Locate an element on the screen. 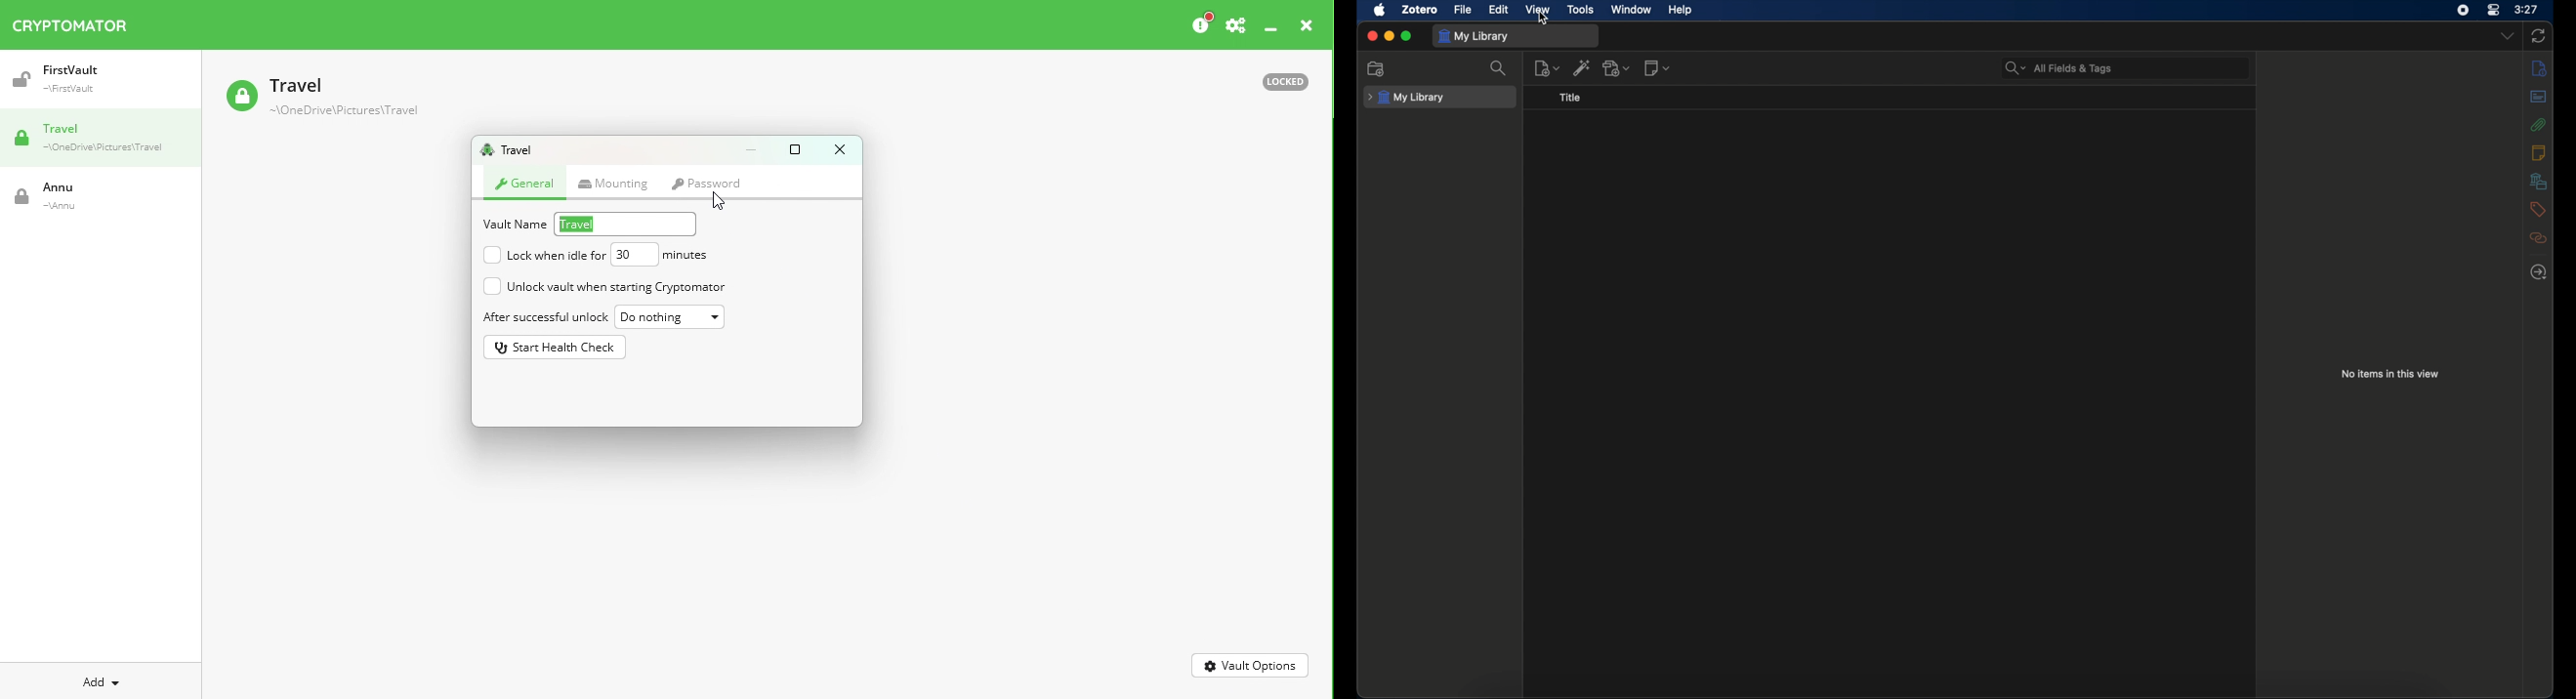  new notes is located at coordinates (1658, 68).